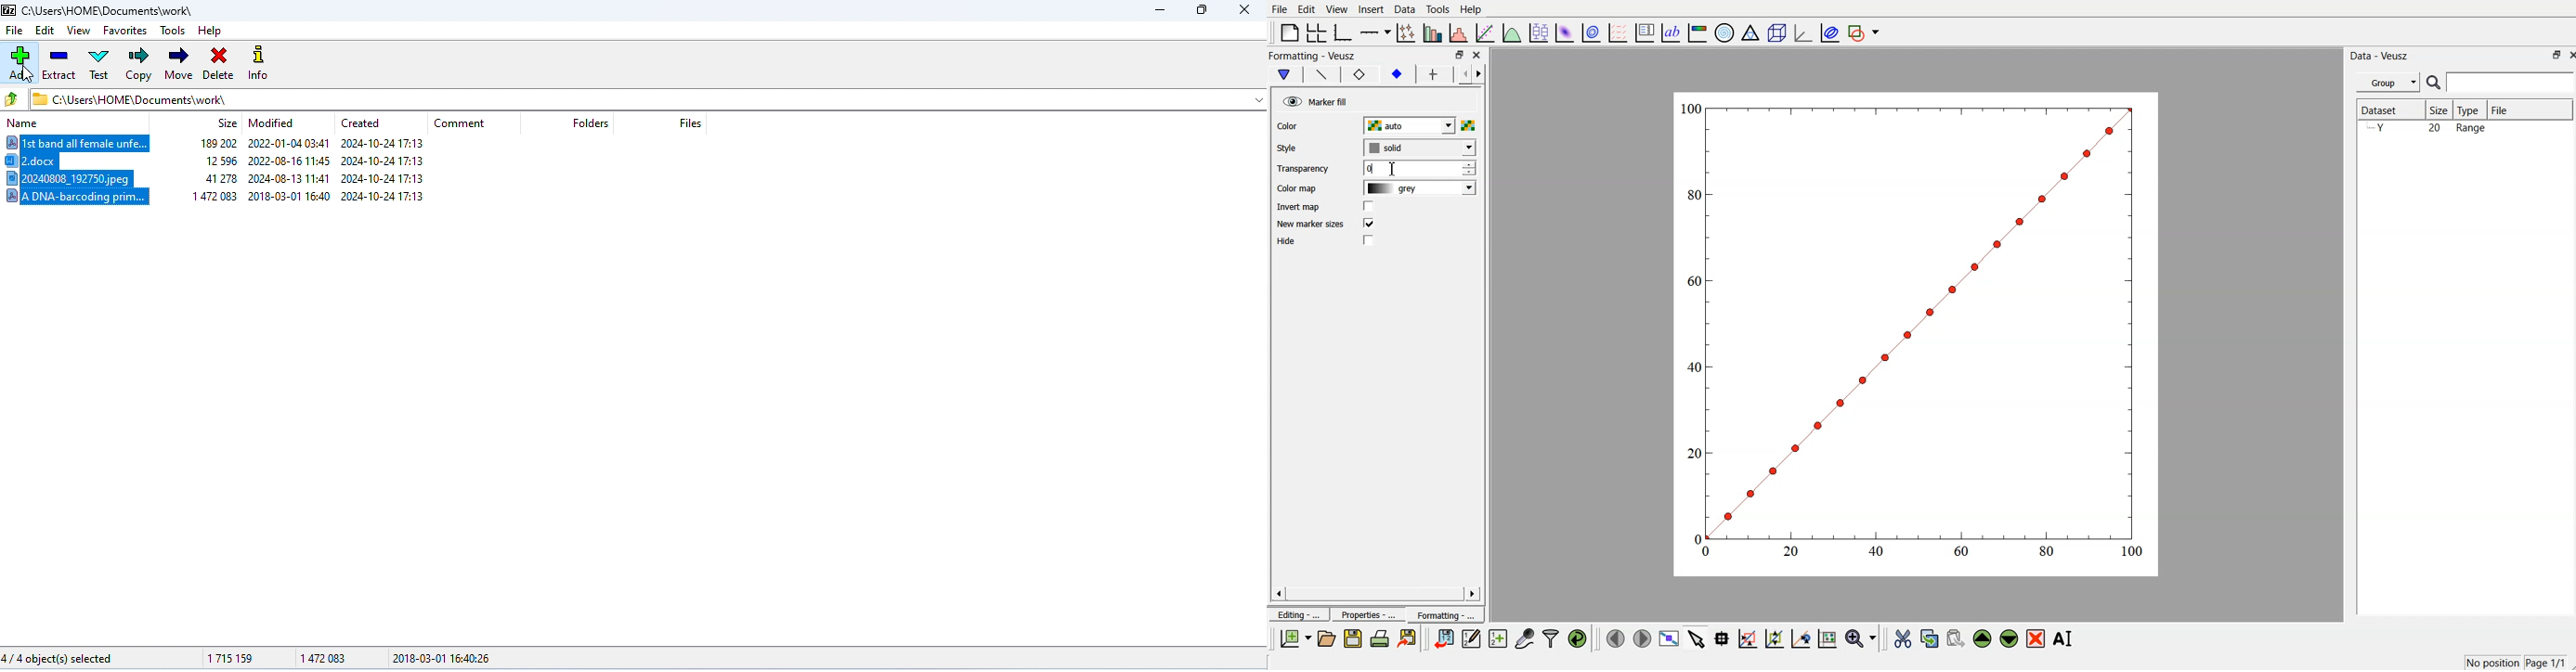 This screenshot has width=2576, height=672. Describe the element at coordinates (210, 32) in the screenshot. I see `help` at that location.